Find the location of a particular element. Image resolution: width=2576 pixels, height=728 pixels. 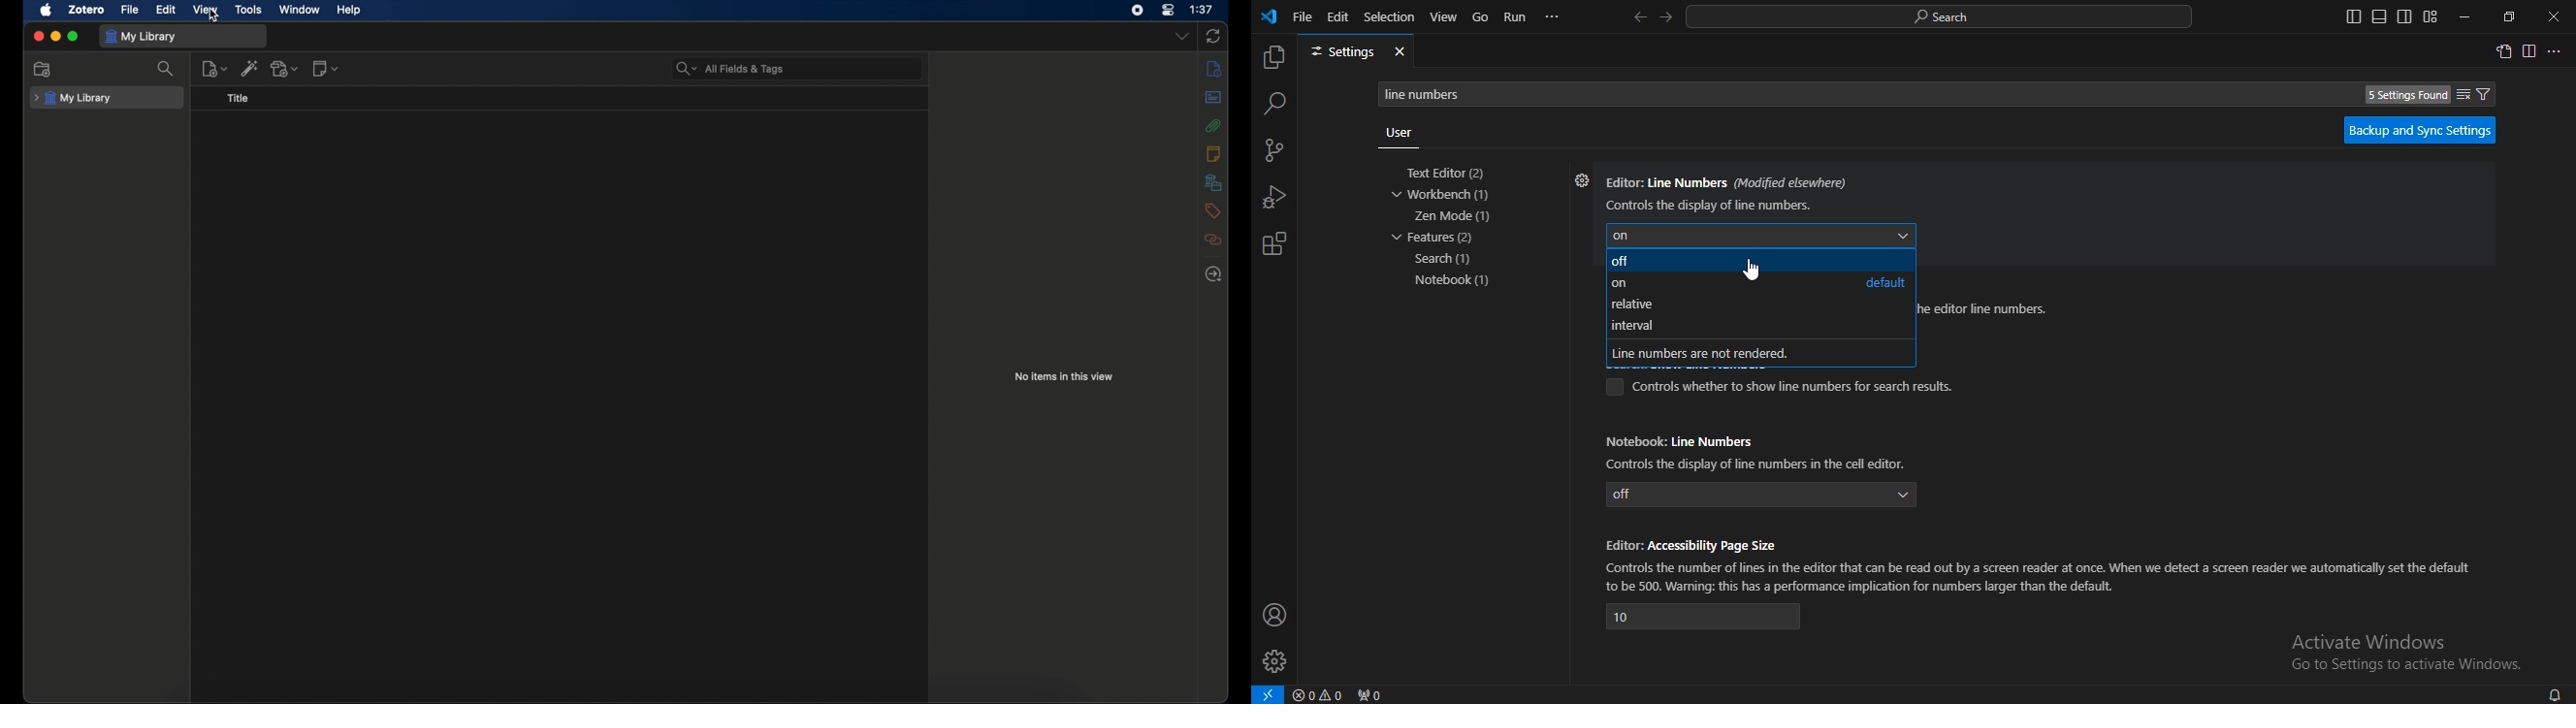

on is located at coordinates (1757, 234).